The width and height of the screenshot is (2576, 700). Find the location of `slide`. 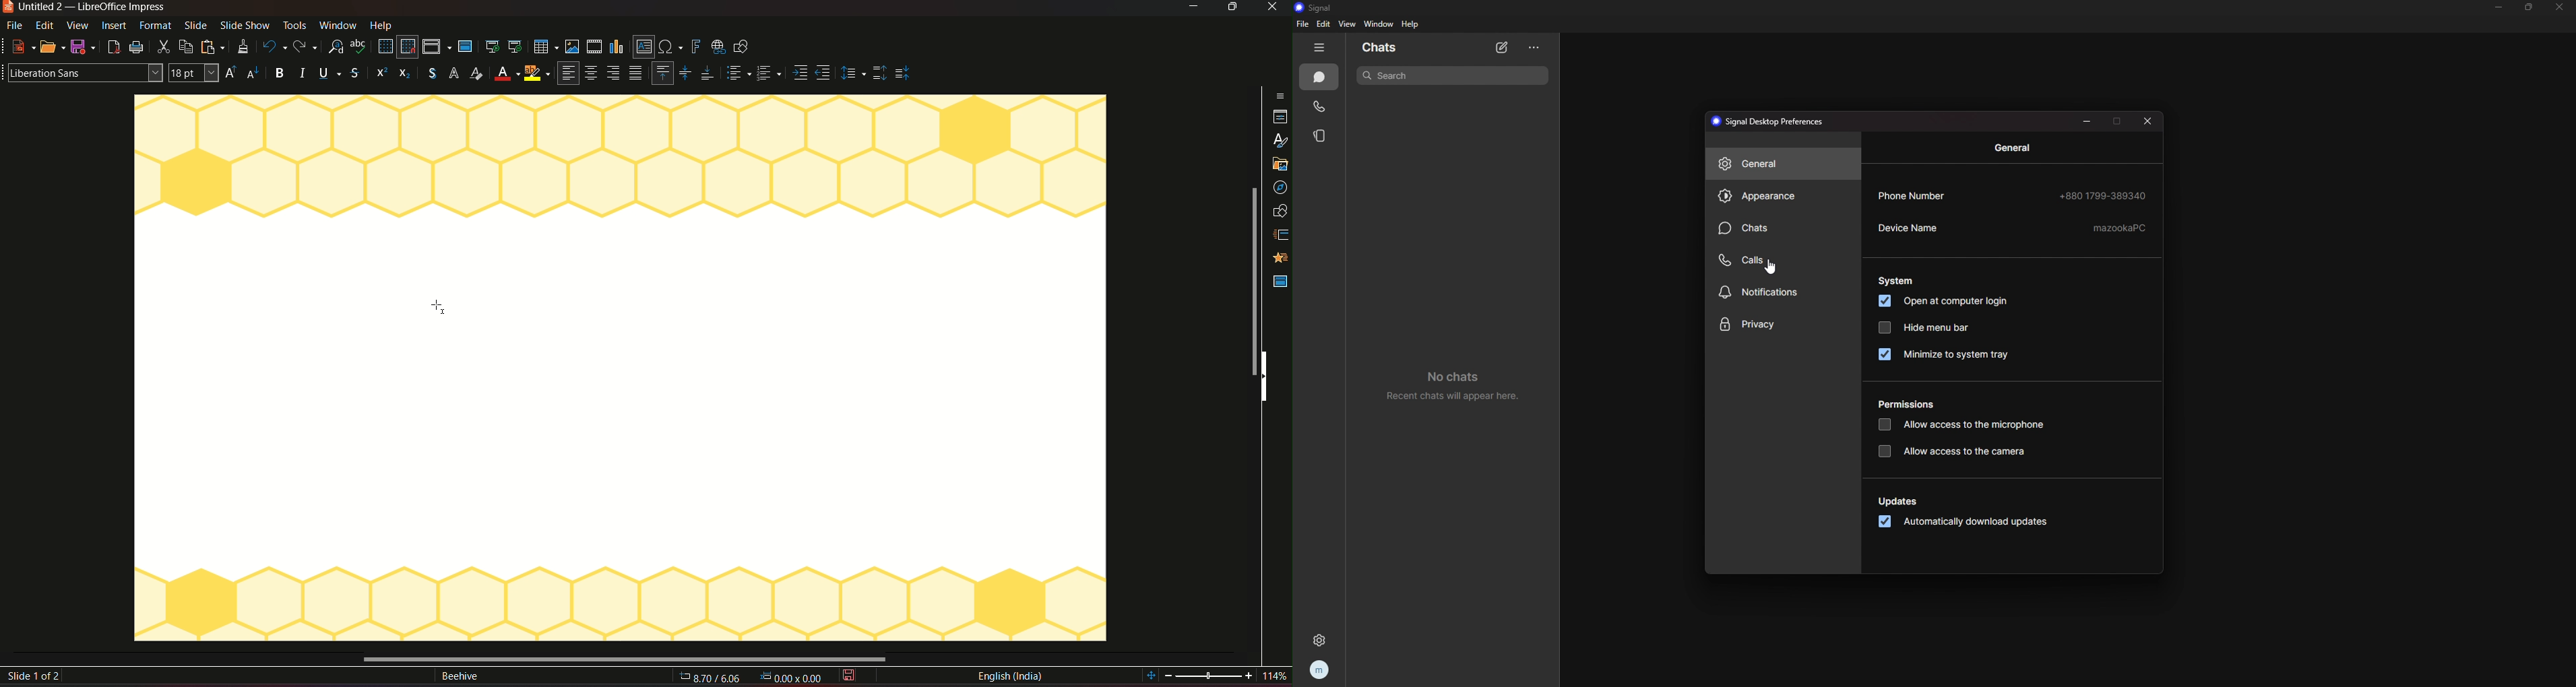

slide is located at coordinates (195, 26).